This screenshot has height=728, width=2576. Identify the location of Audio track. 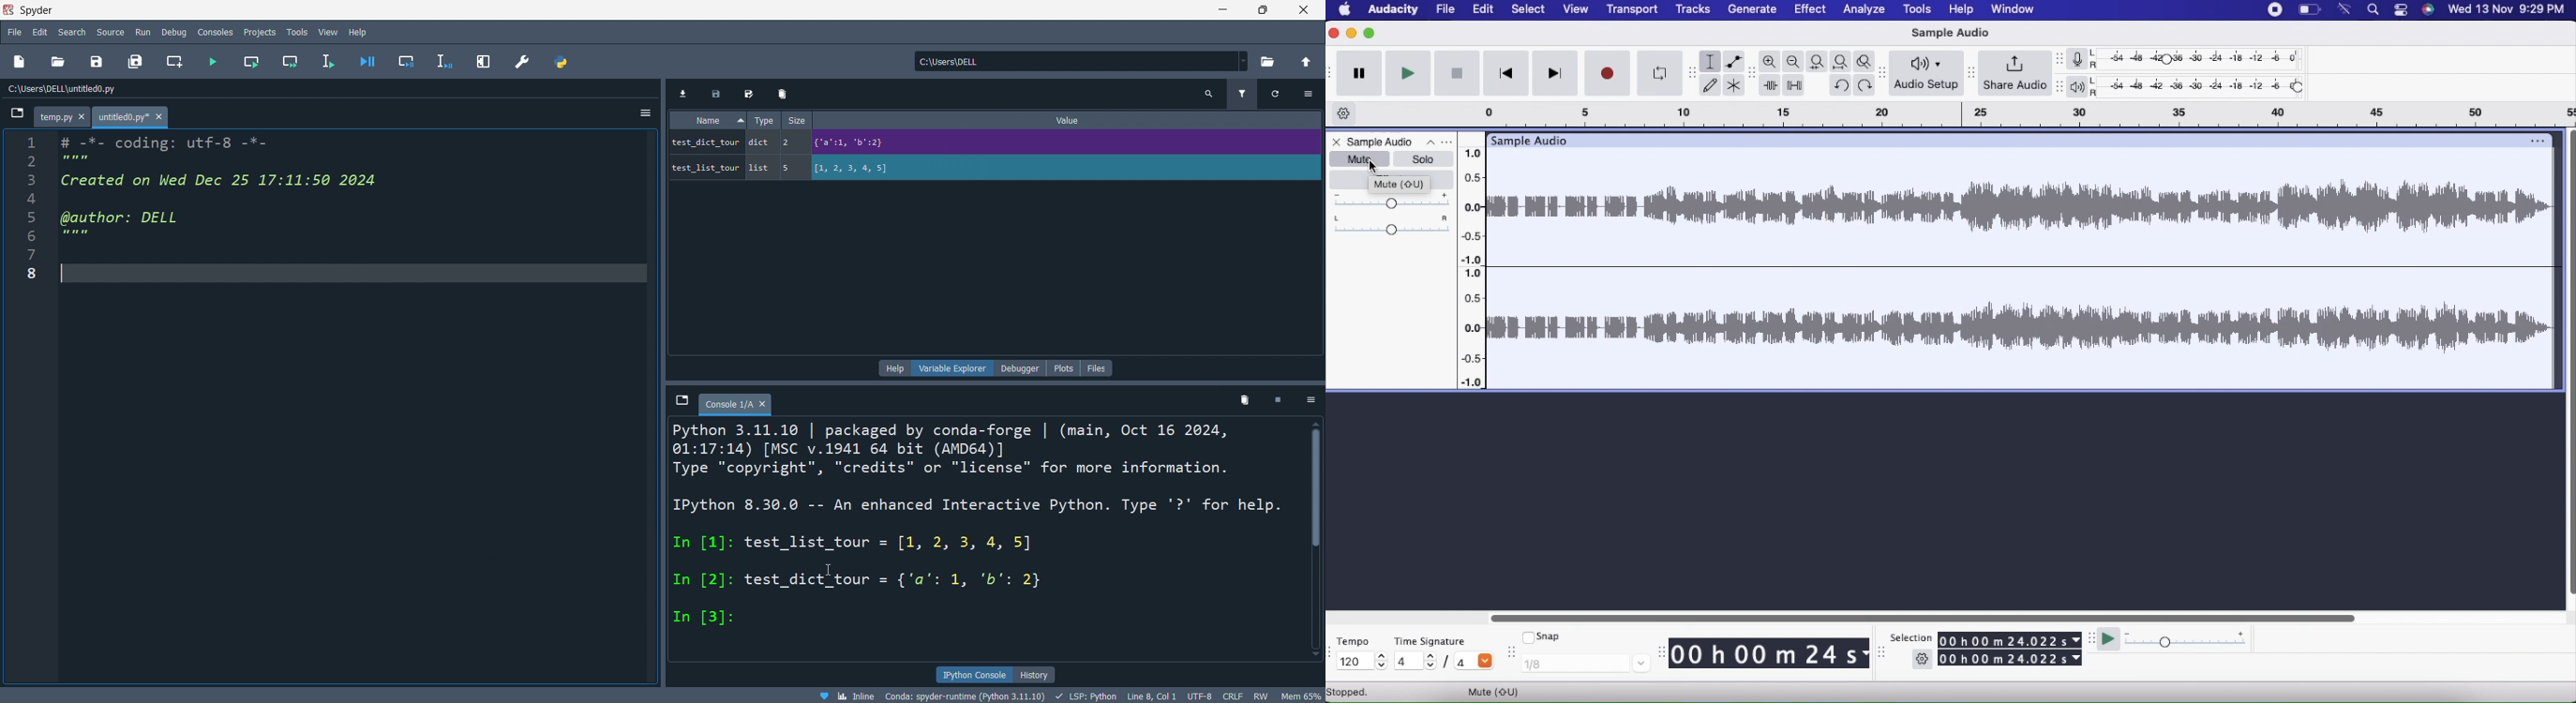
(2021, 269).